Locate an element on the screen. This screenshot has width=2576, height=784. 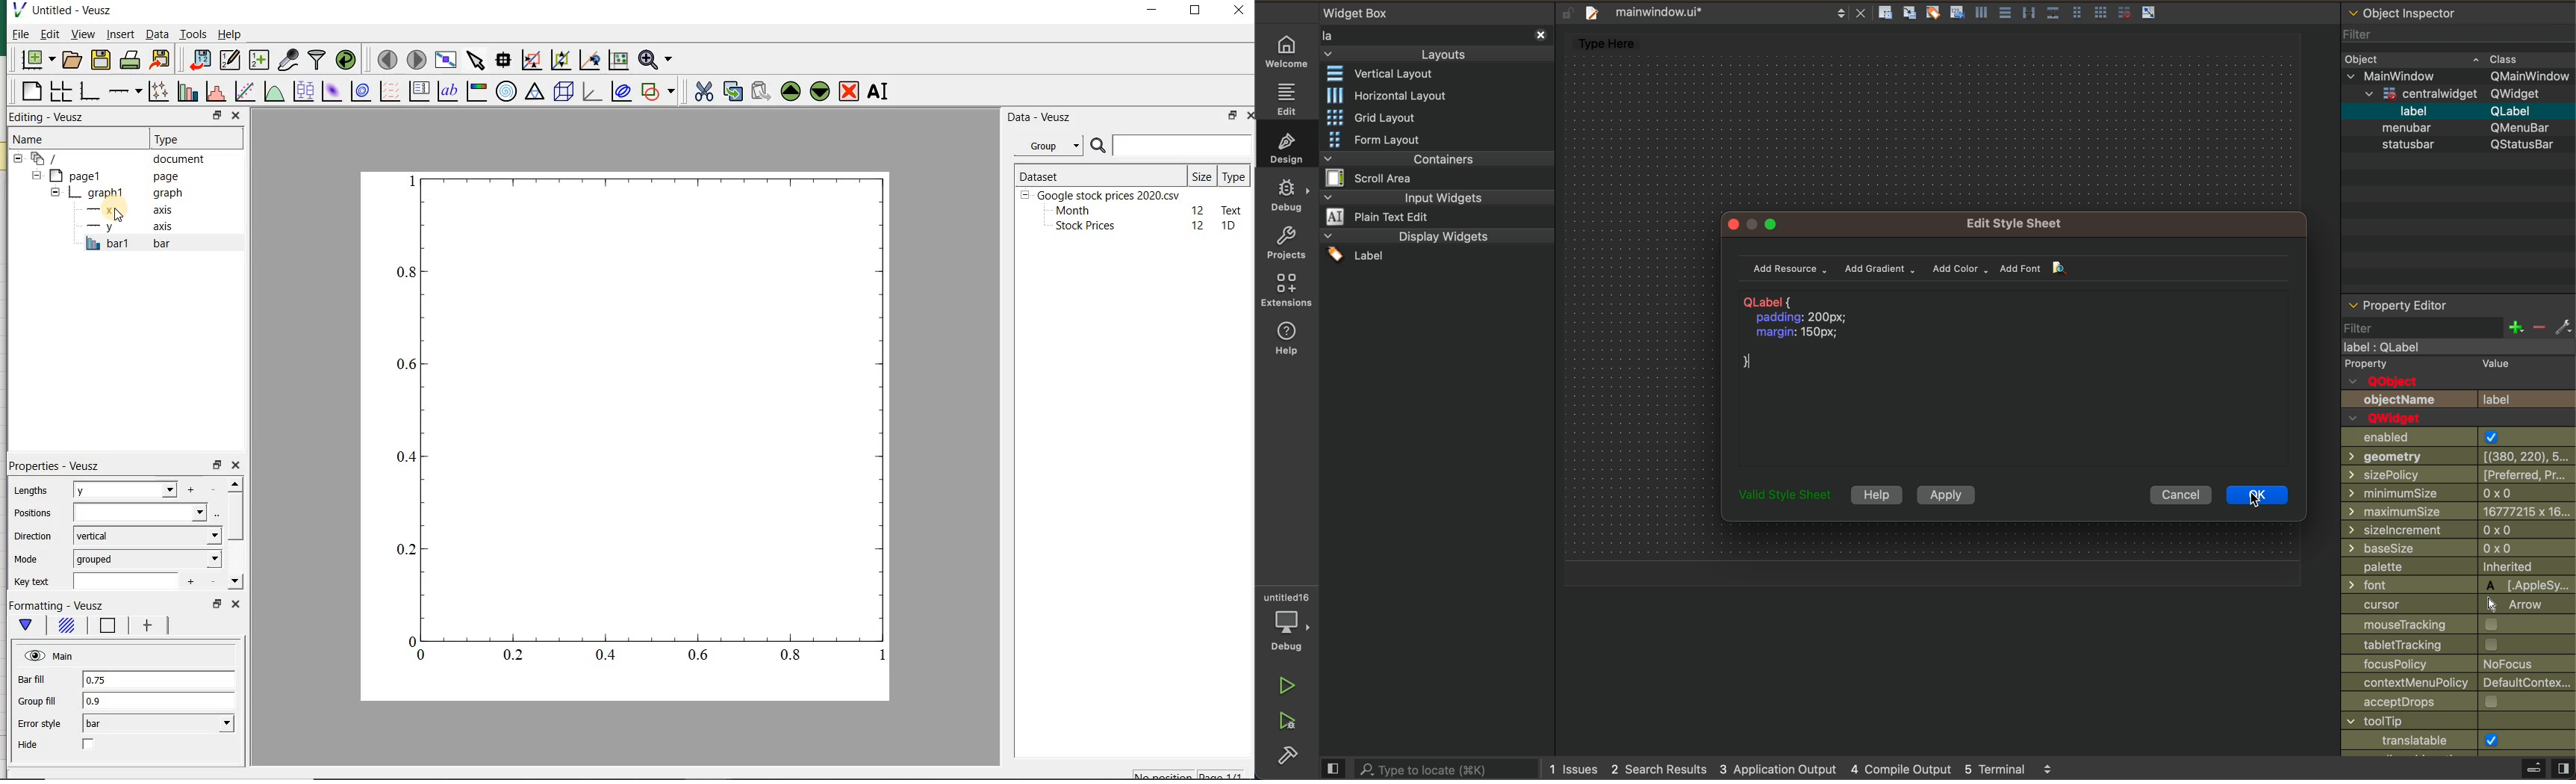
move the selected widget up is located at coordinates (791, 91).